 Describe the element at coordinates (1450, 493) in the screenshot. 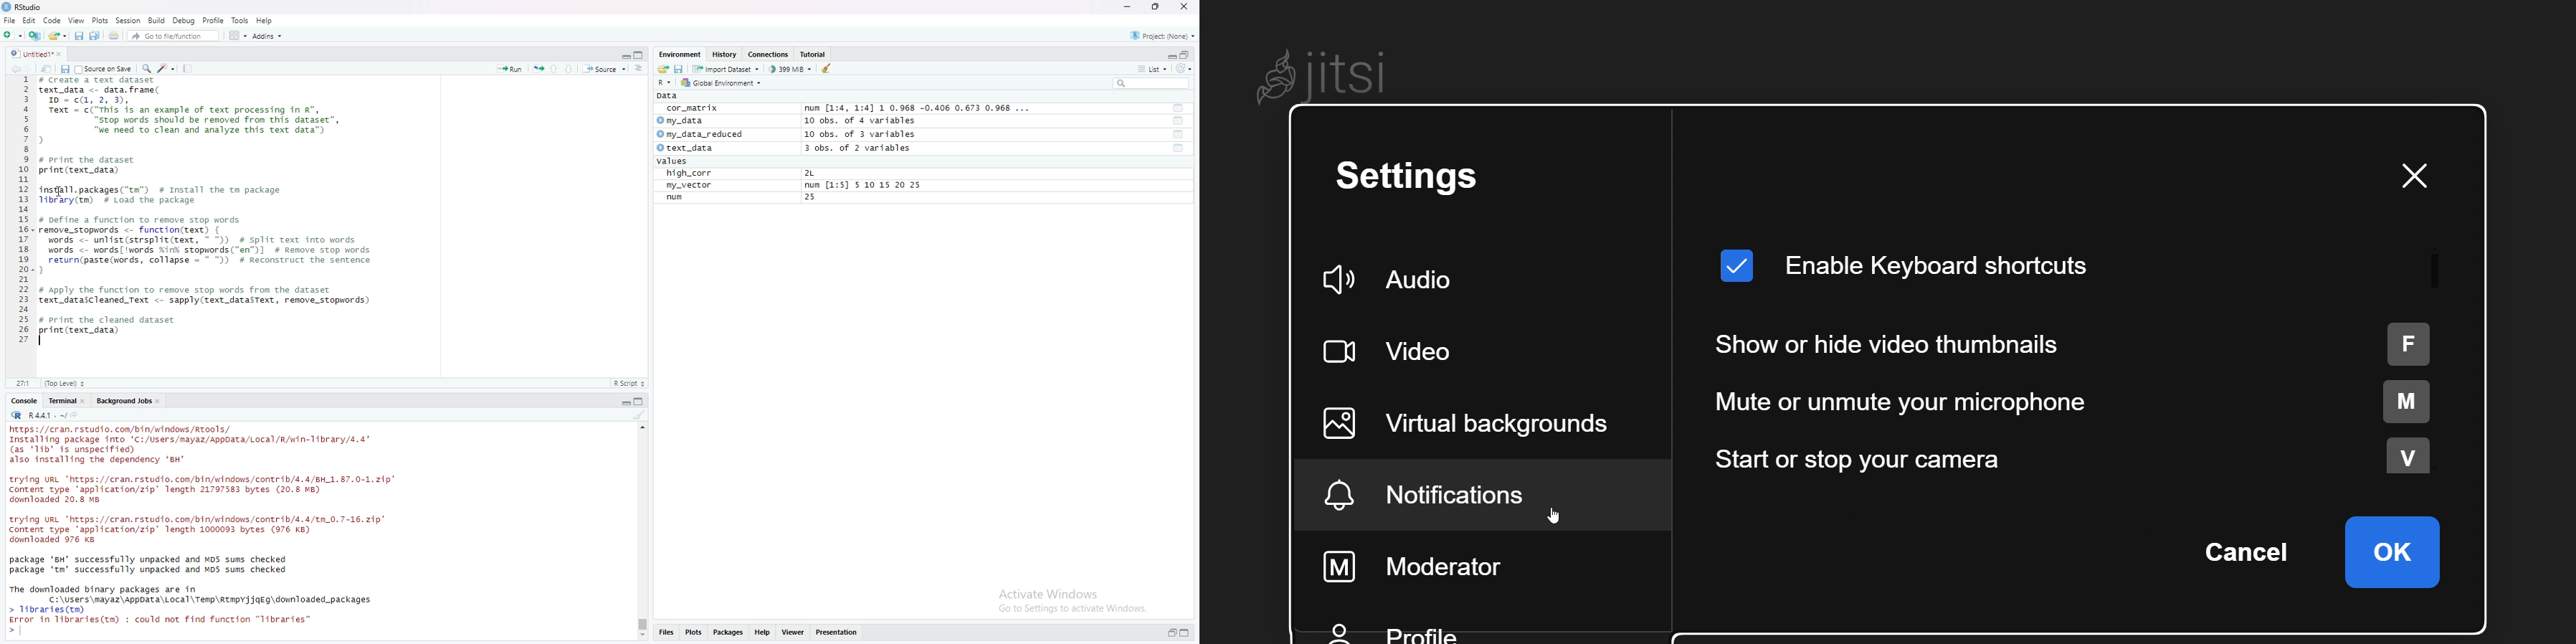

I see `notification` at that location.